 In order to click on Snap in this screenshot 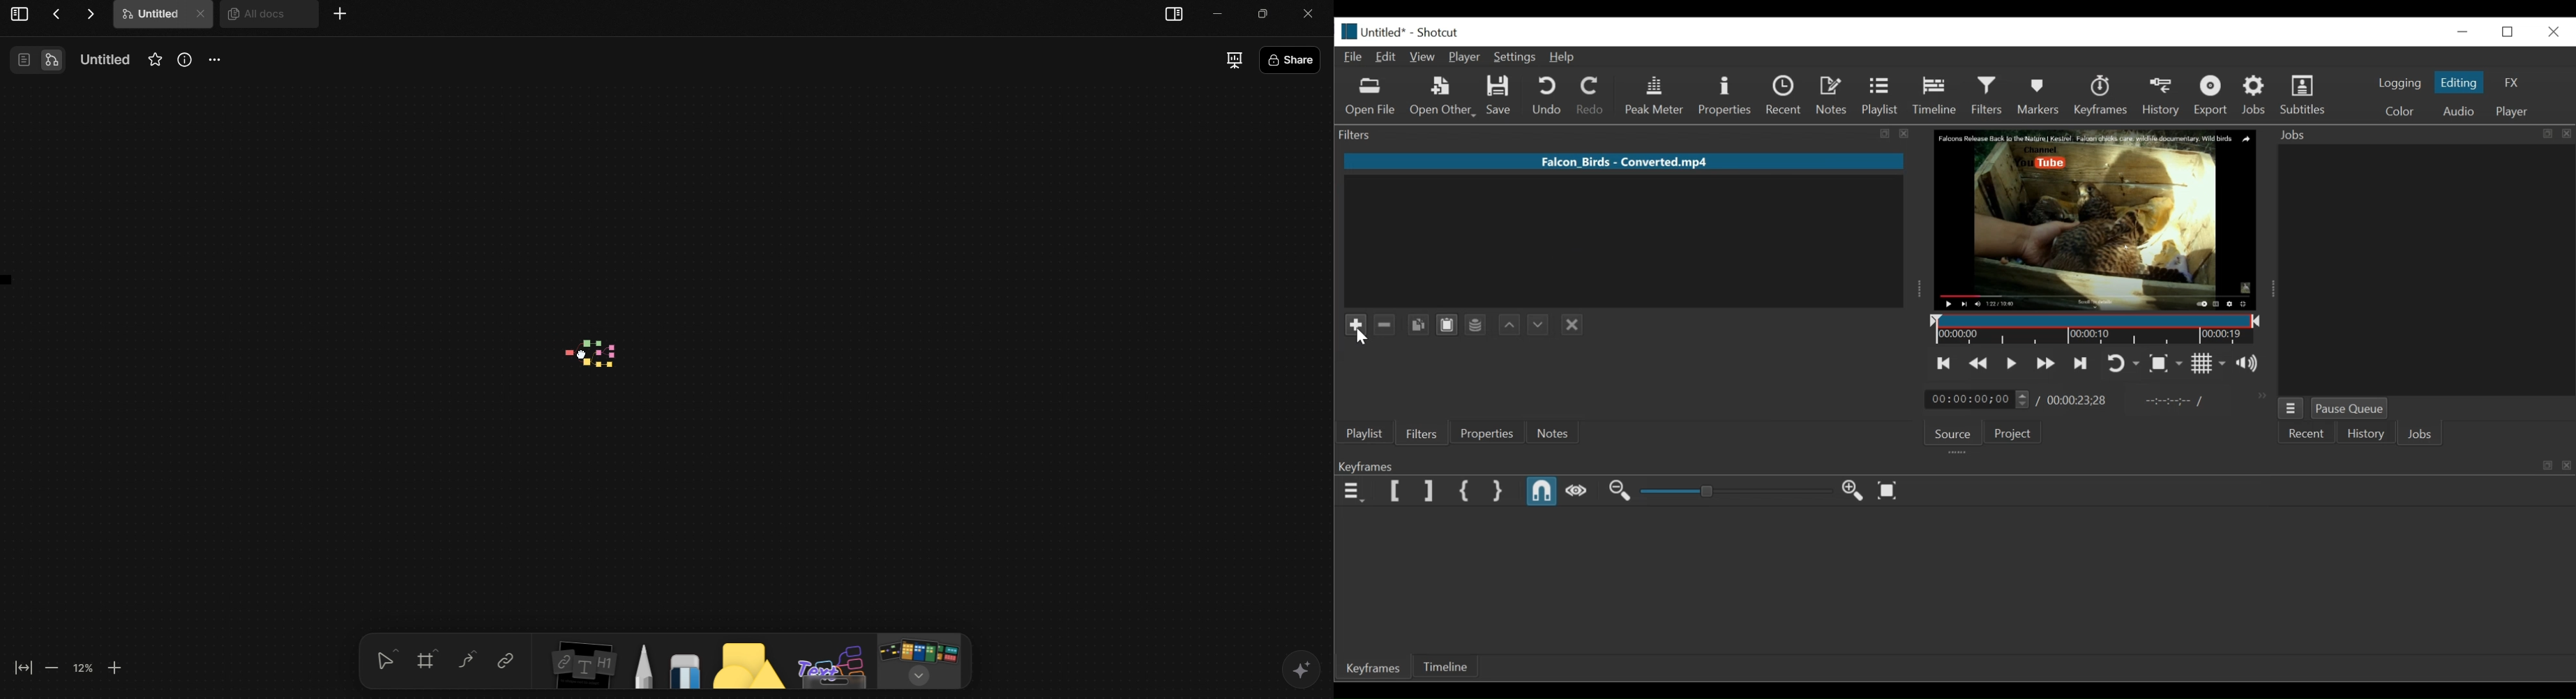, I will do `click(1543, 491)`.